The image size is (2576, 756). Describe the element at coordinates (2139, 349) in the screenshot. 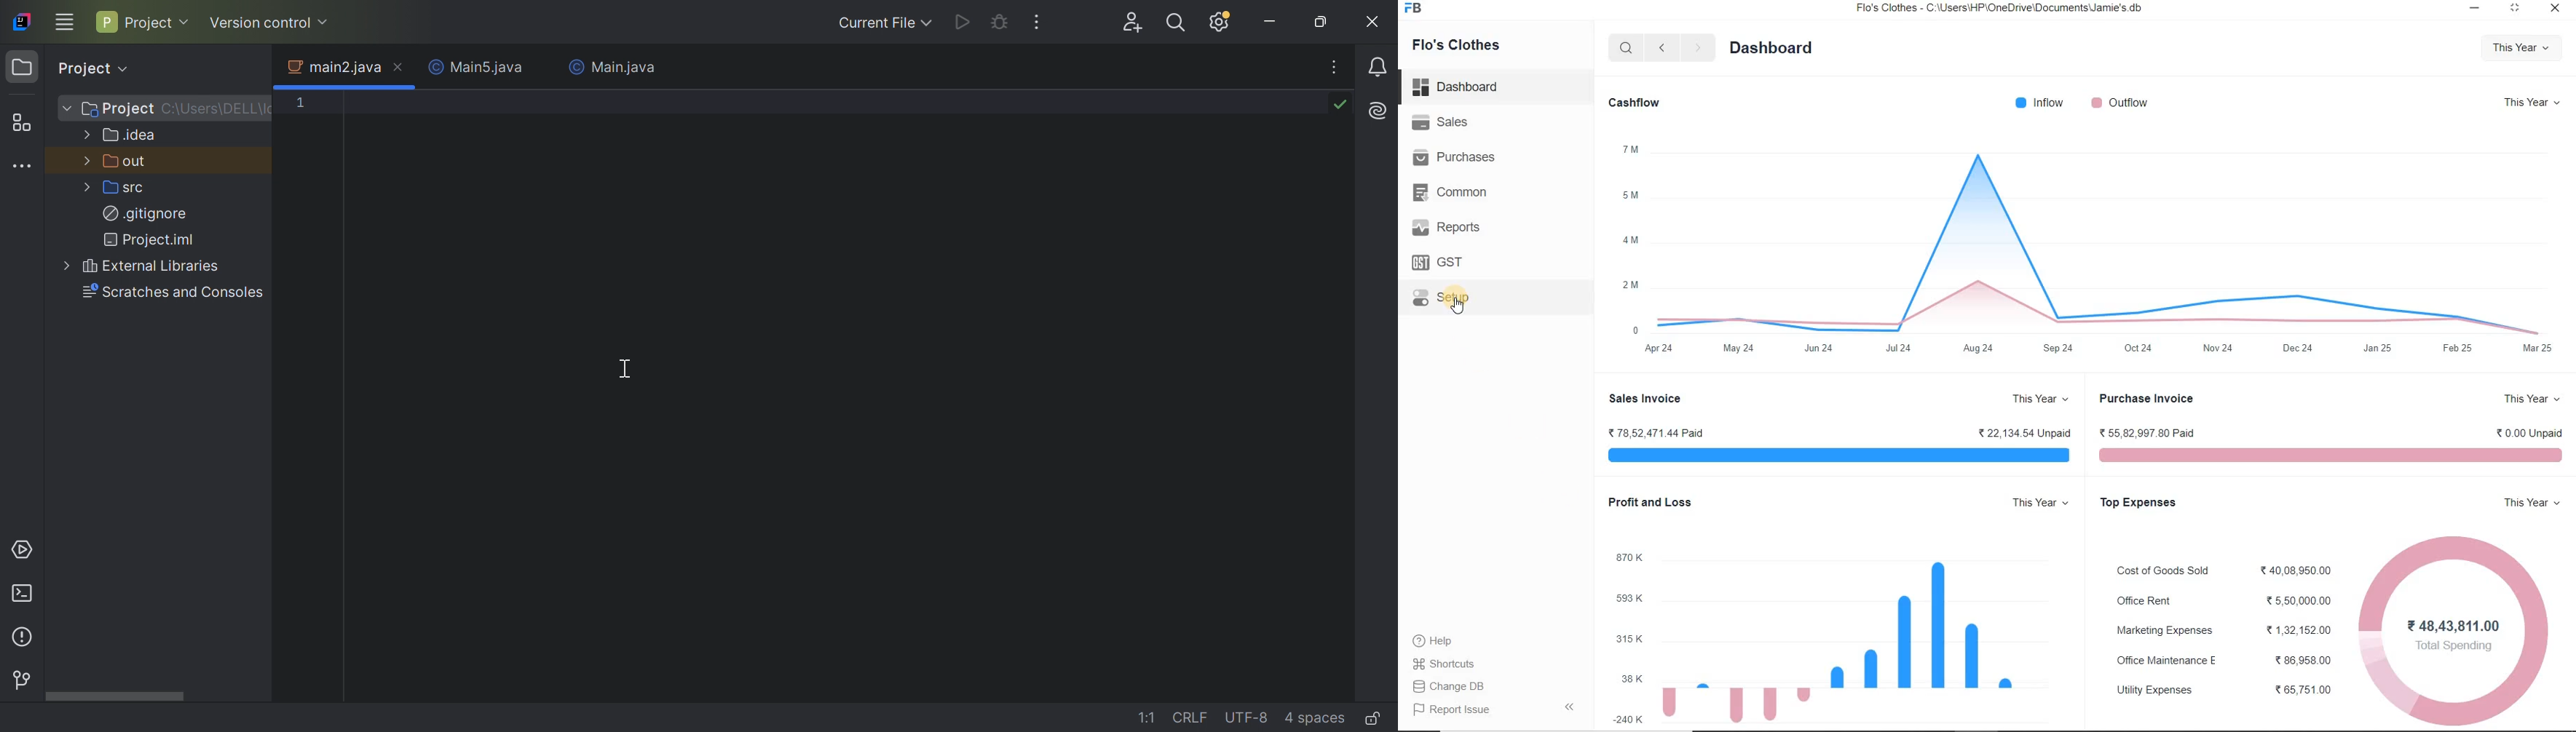

I see `Oct24` at that location.